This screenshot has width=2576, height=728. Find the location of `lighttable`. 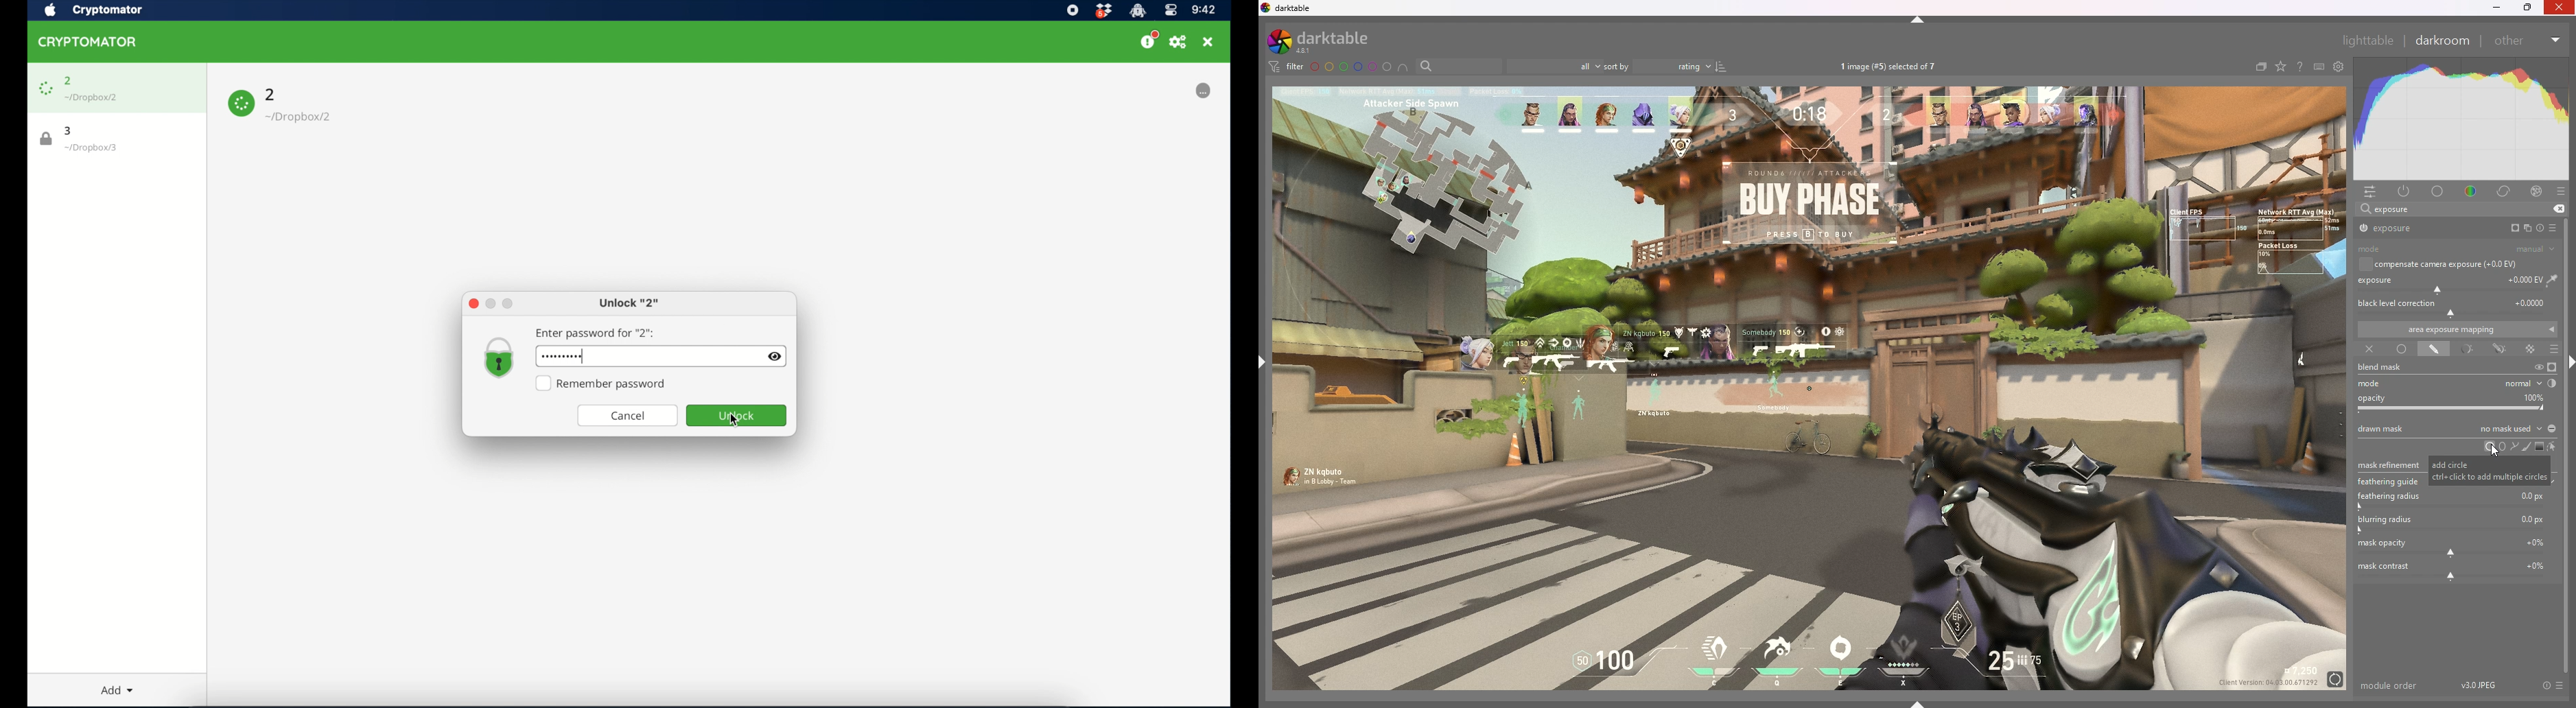

lighttable is located at coordinates (2368, 40).